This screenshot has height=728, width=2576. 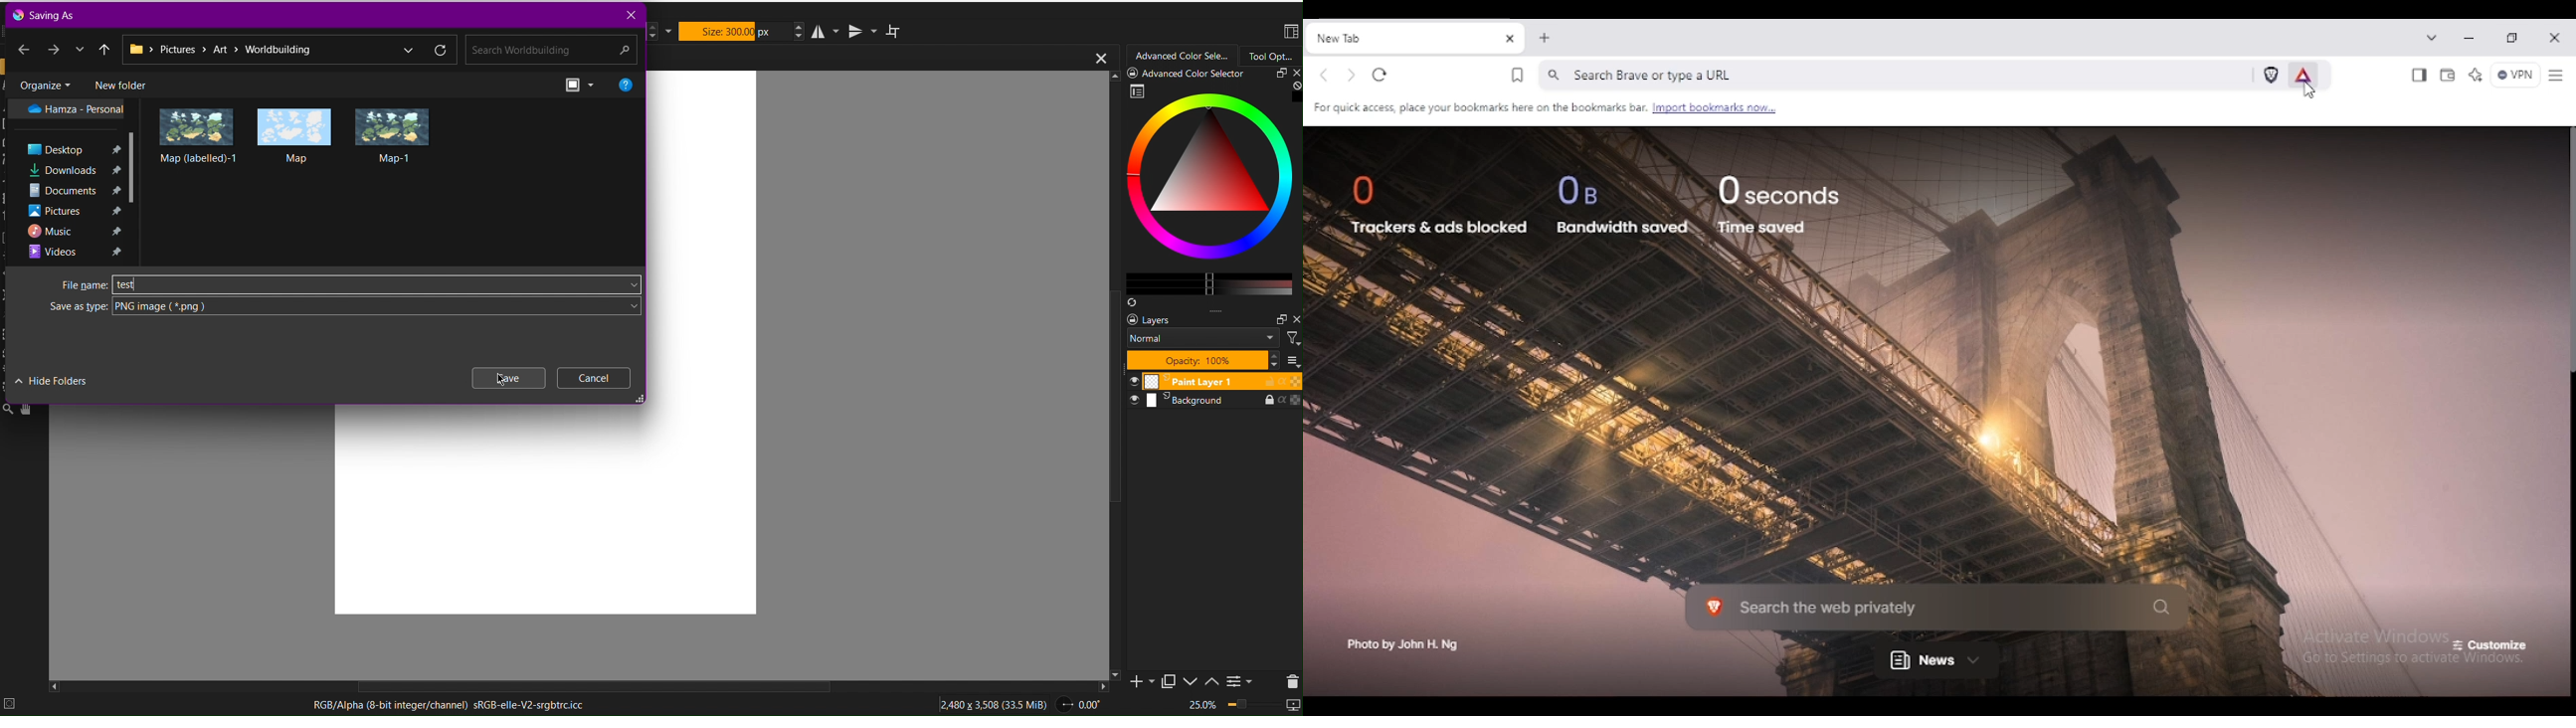 What do you see at coordinates (344, 306) in the screenshot?
I see `Save as type` at bounding box center [344, 306].